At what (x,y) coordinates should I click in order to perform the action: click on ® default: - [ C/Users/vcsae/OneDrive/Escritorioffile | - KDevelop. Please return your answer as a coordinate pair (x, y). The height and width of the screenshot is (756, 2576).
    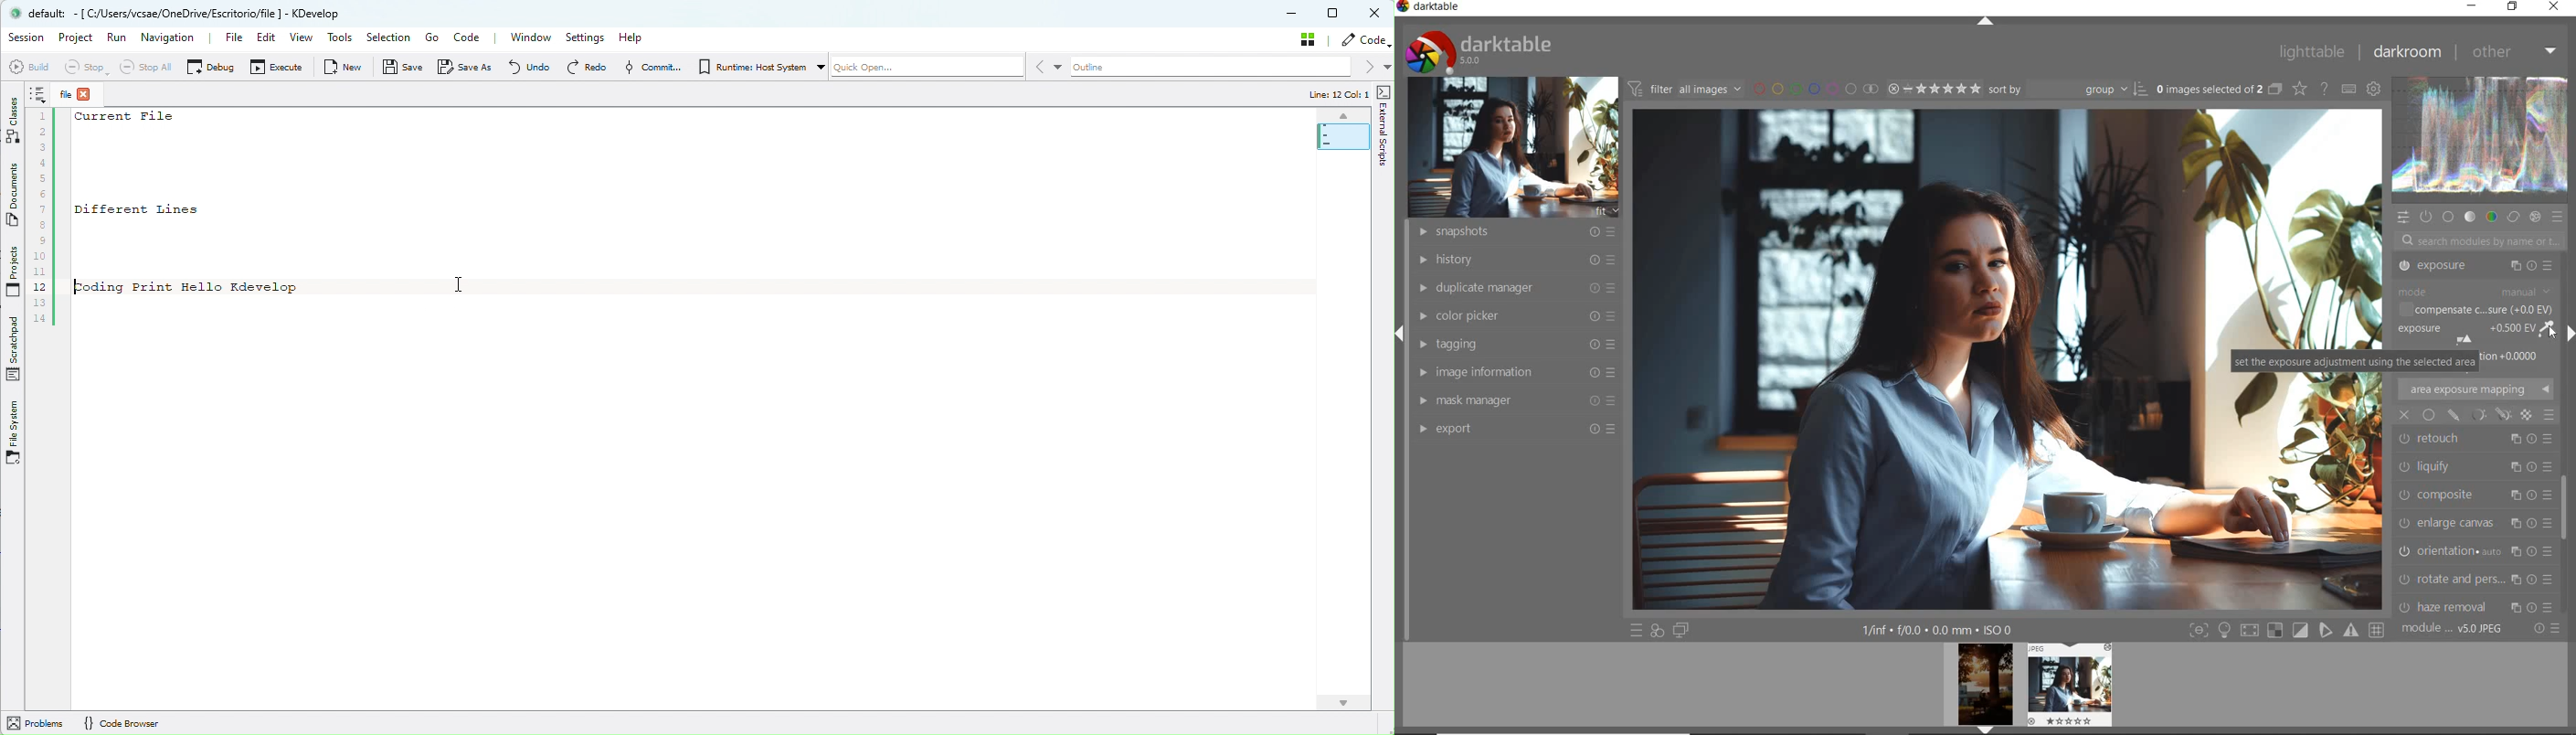
    Looking at the image, I should click on (186, 15).